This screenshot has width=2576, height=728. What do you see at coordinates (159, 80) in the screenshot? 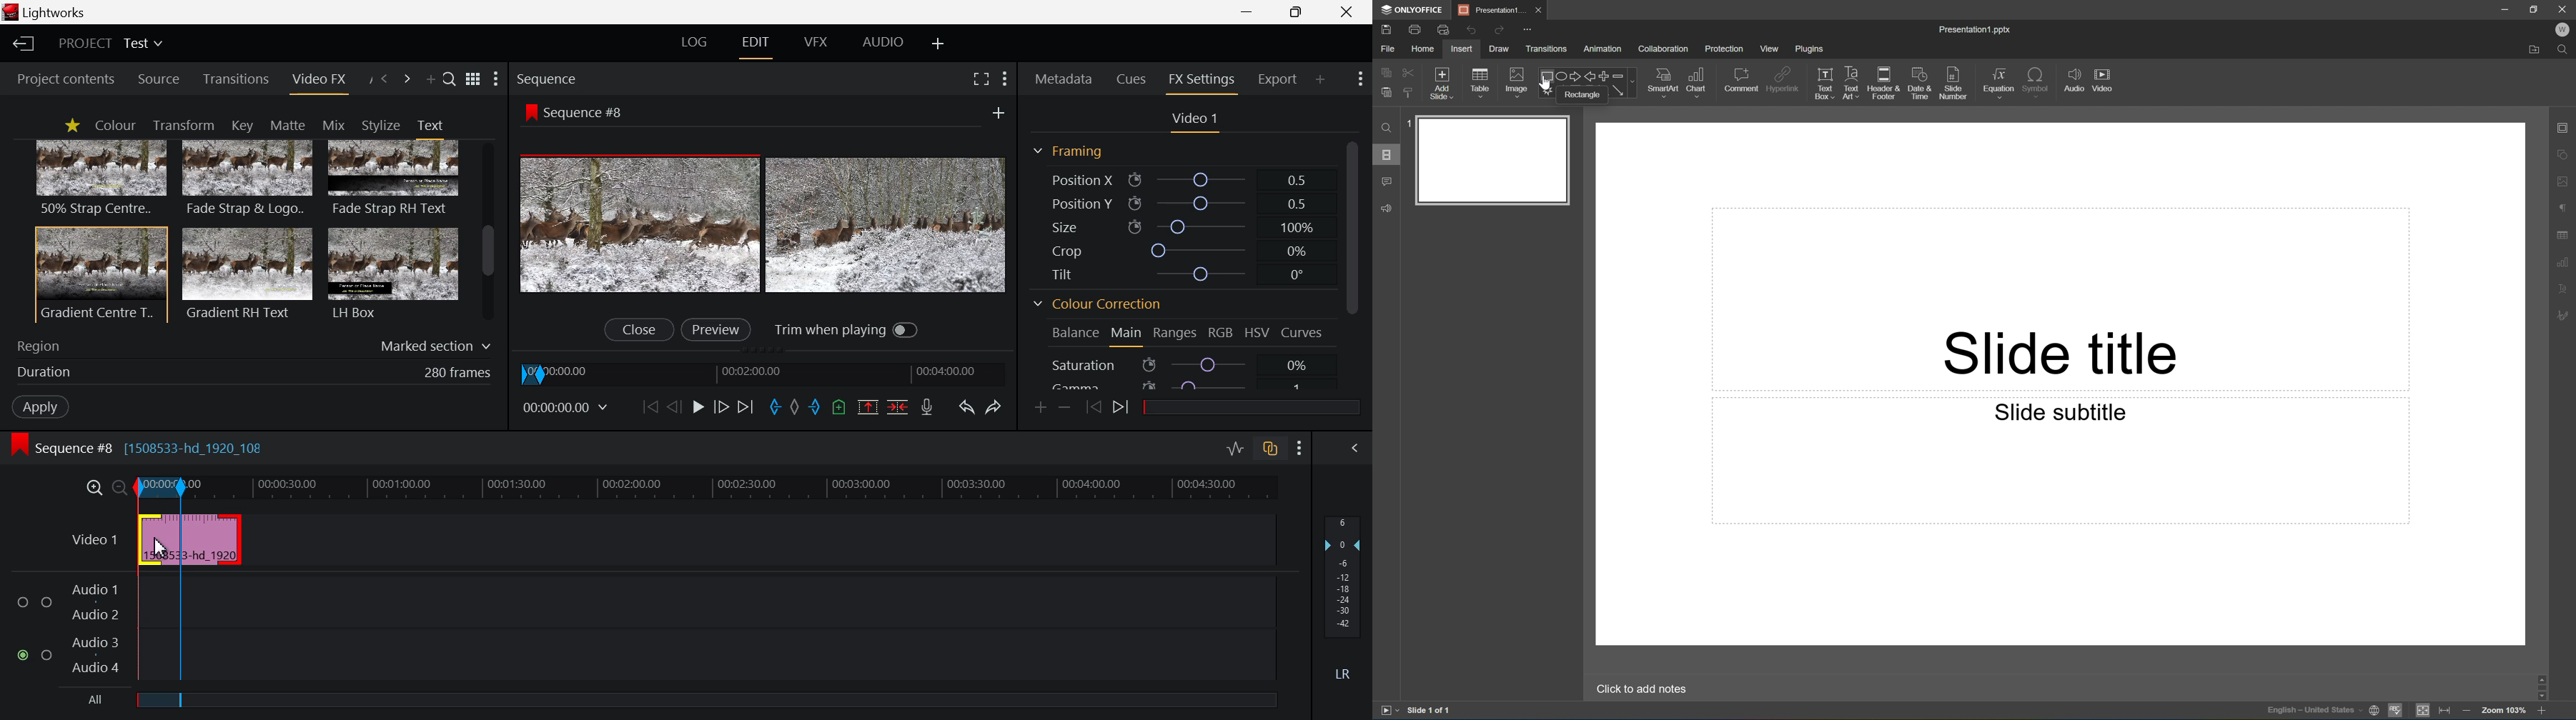
I see `Source` at bounding box center [159, 80].